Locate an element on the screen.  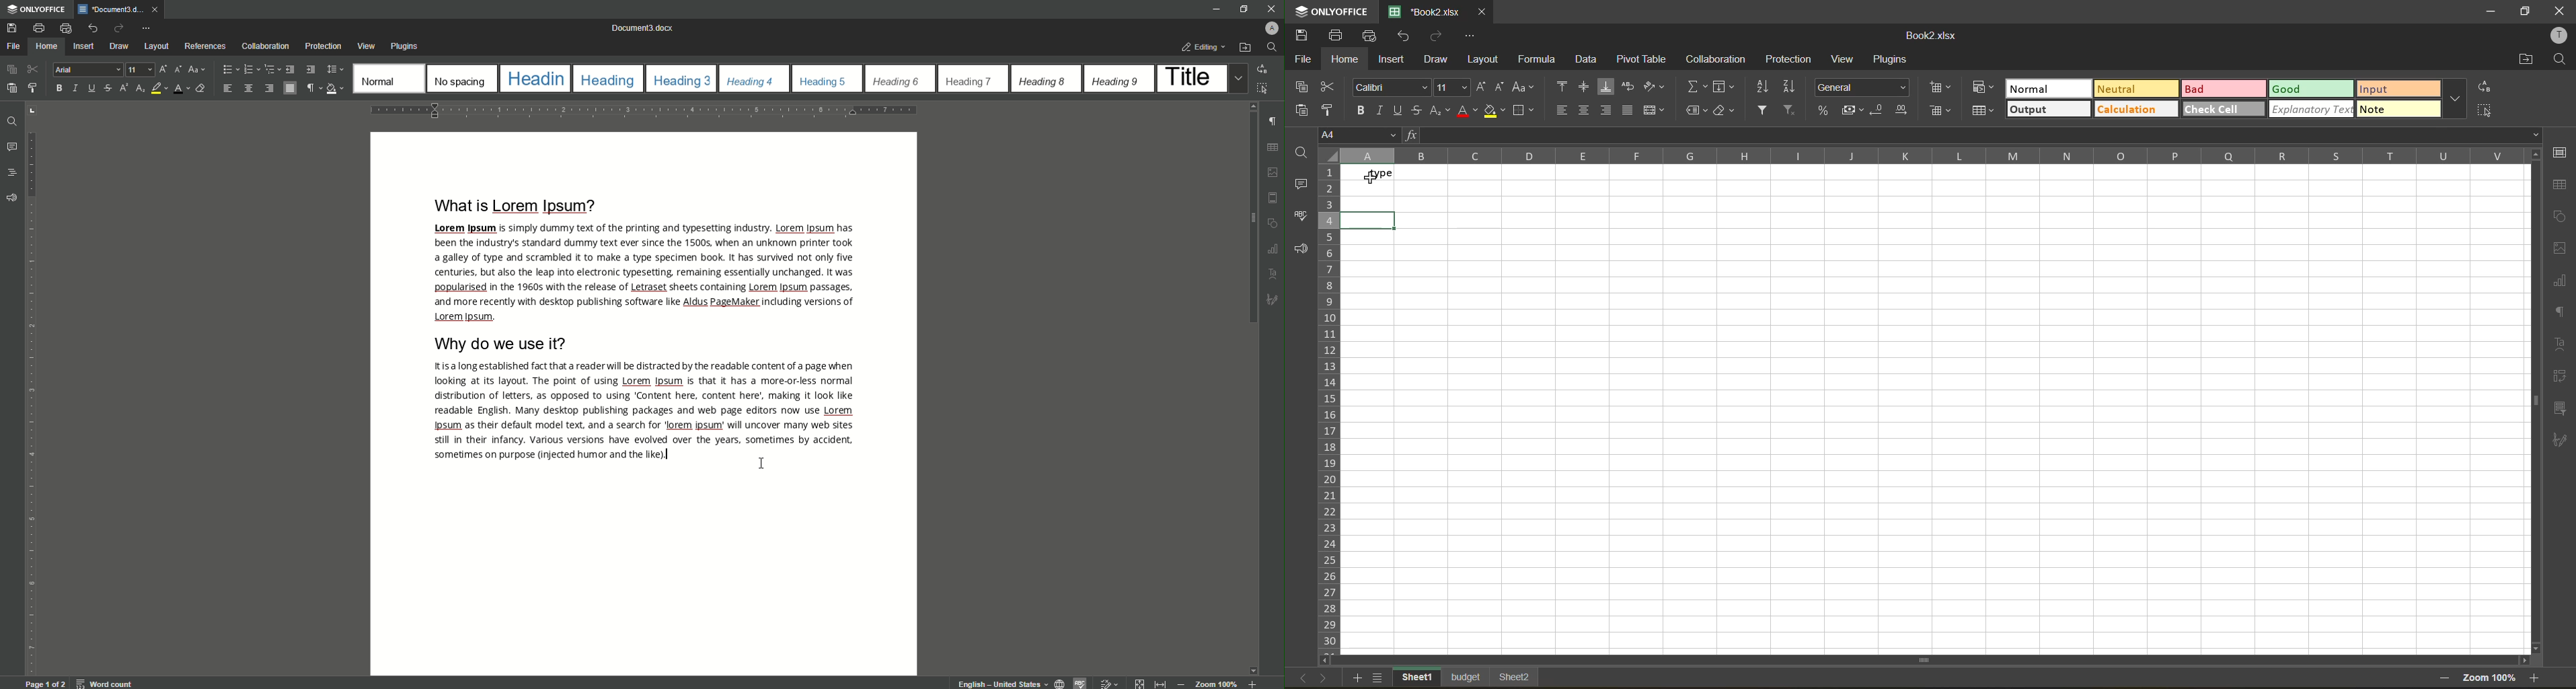
bad is located at coordinates (2221, 87).